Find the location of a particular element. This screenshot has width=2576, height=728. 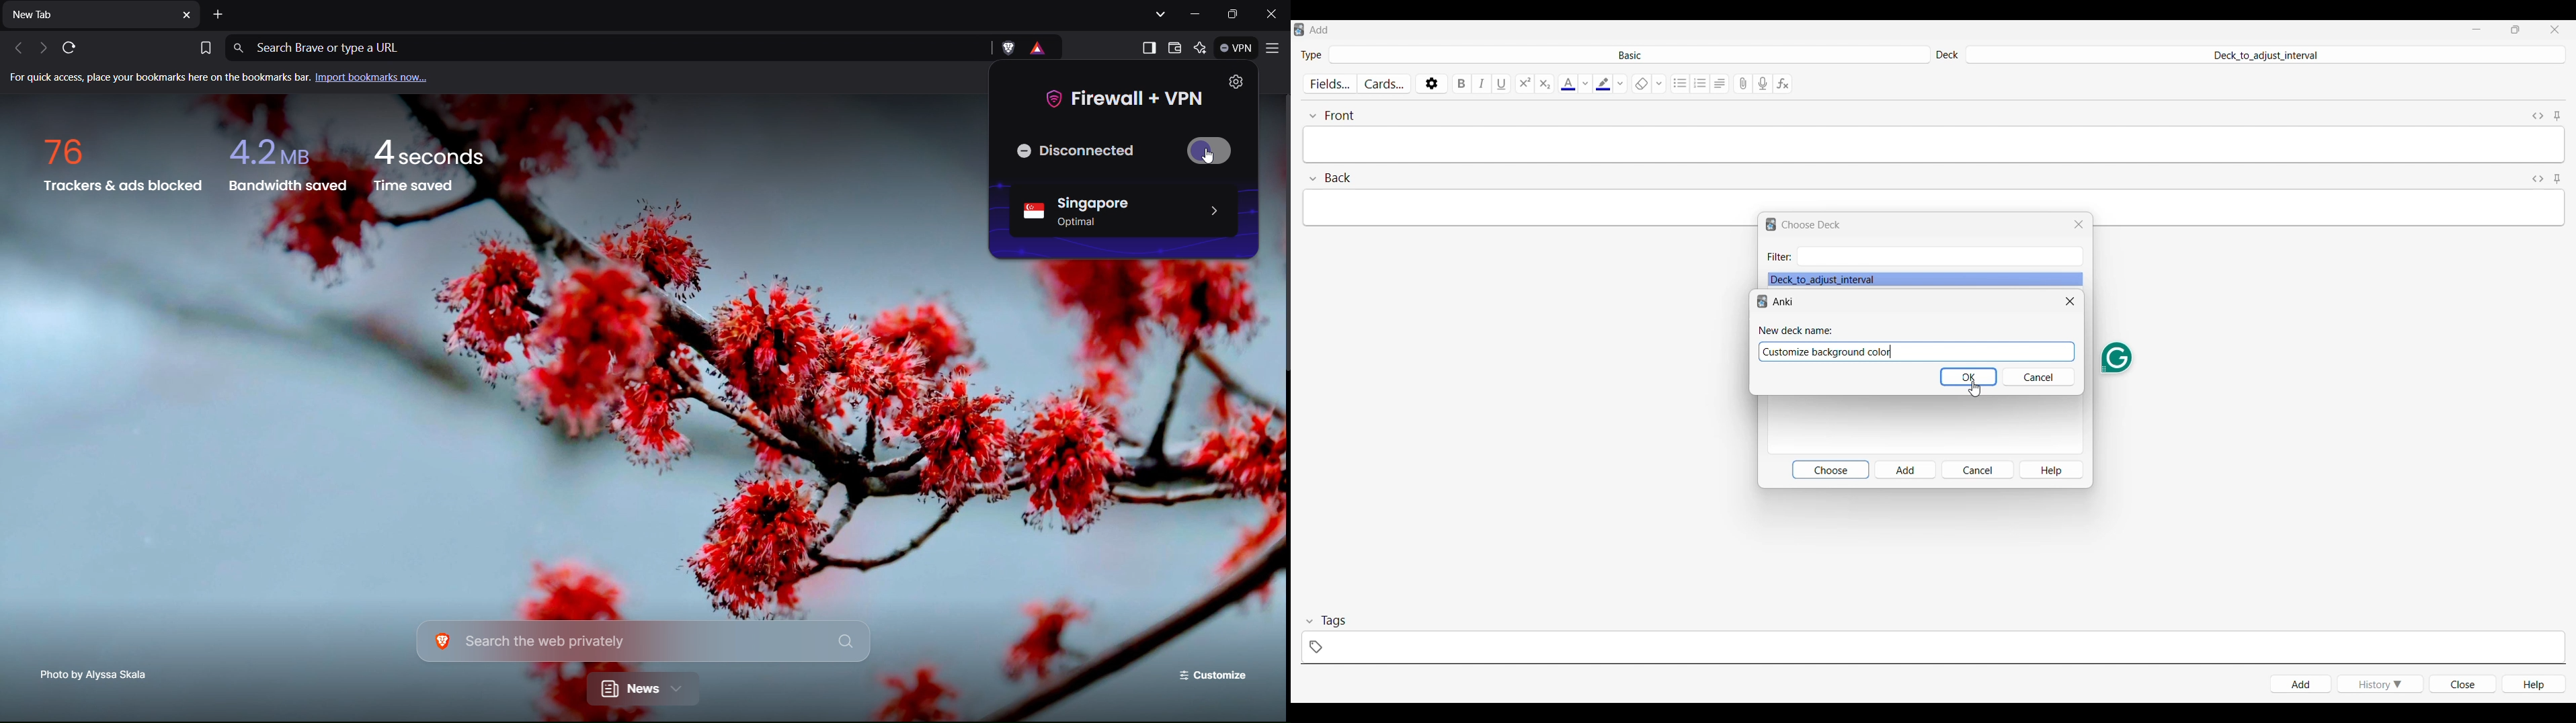

Selected text color is located at coordinates (1567, 84).